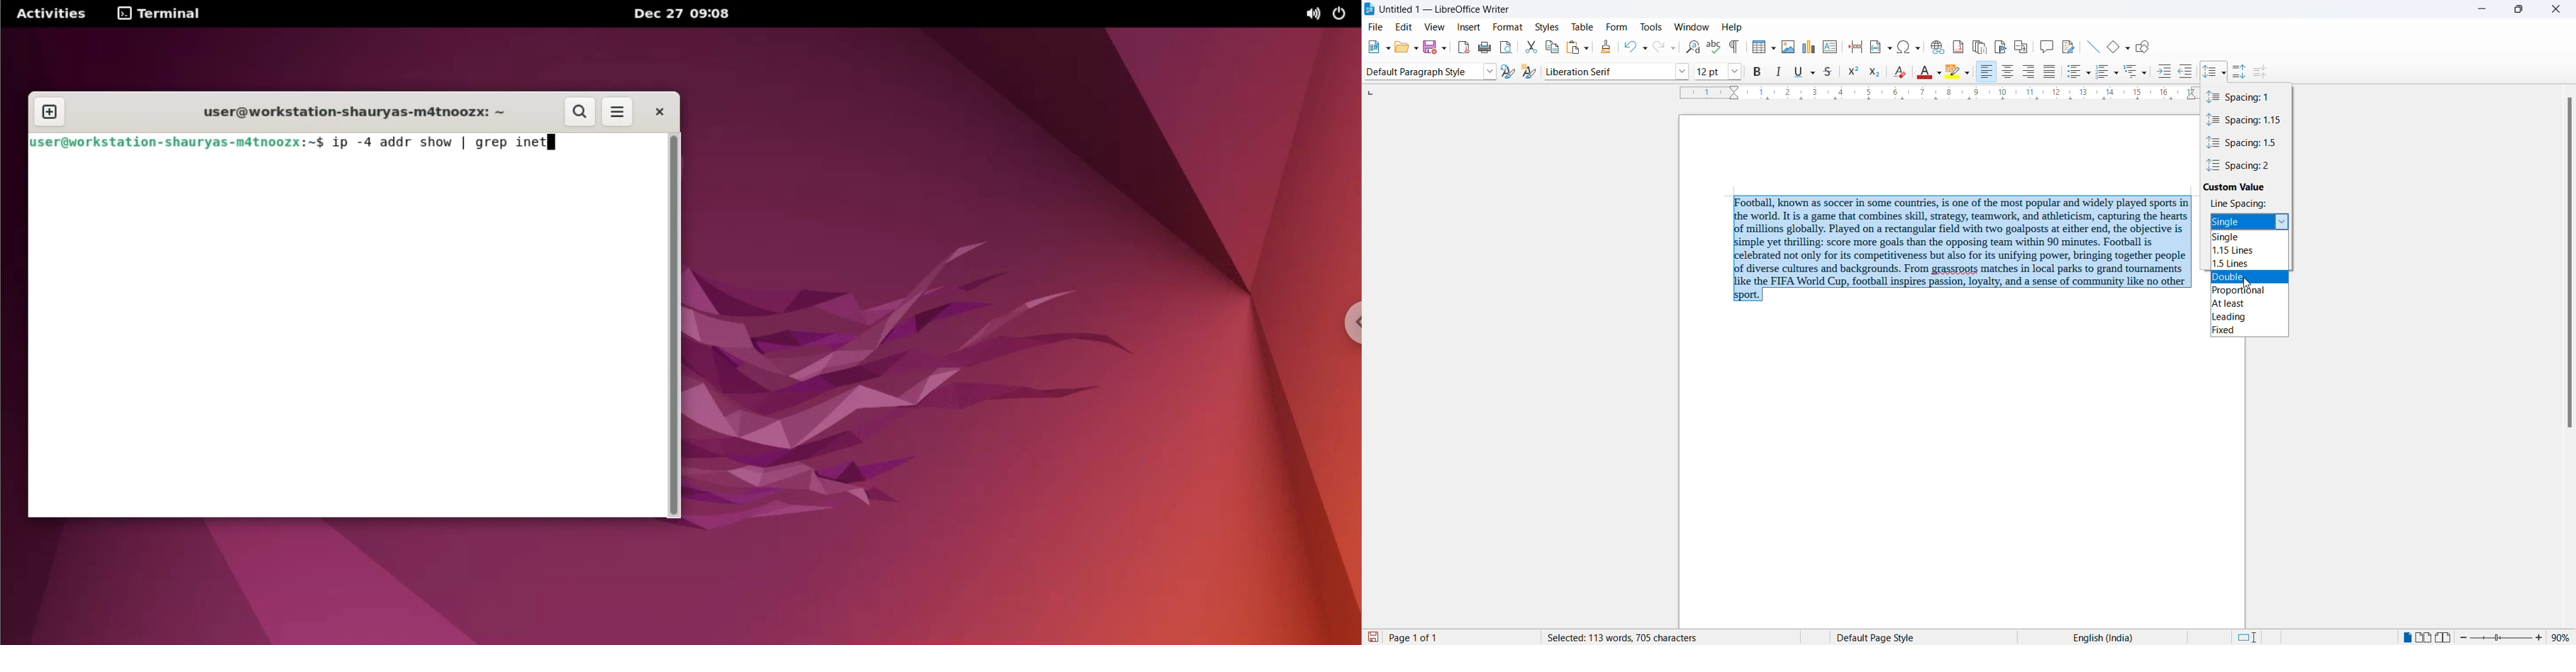 Image resolution: width=2576 pixels, height=672 pixels. I want to click on increase zoom, so click(2543, 637).